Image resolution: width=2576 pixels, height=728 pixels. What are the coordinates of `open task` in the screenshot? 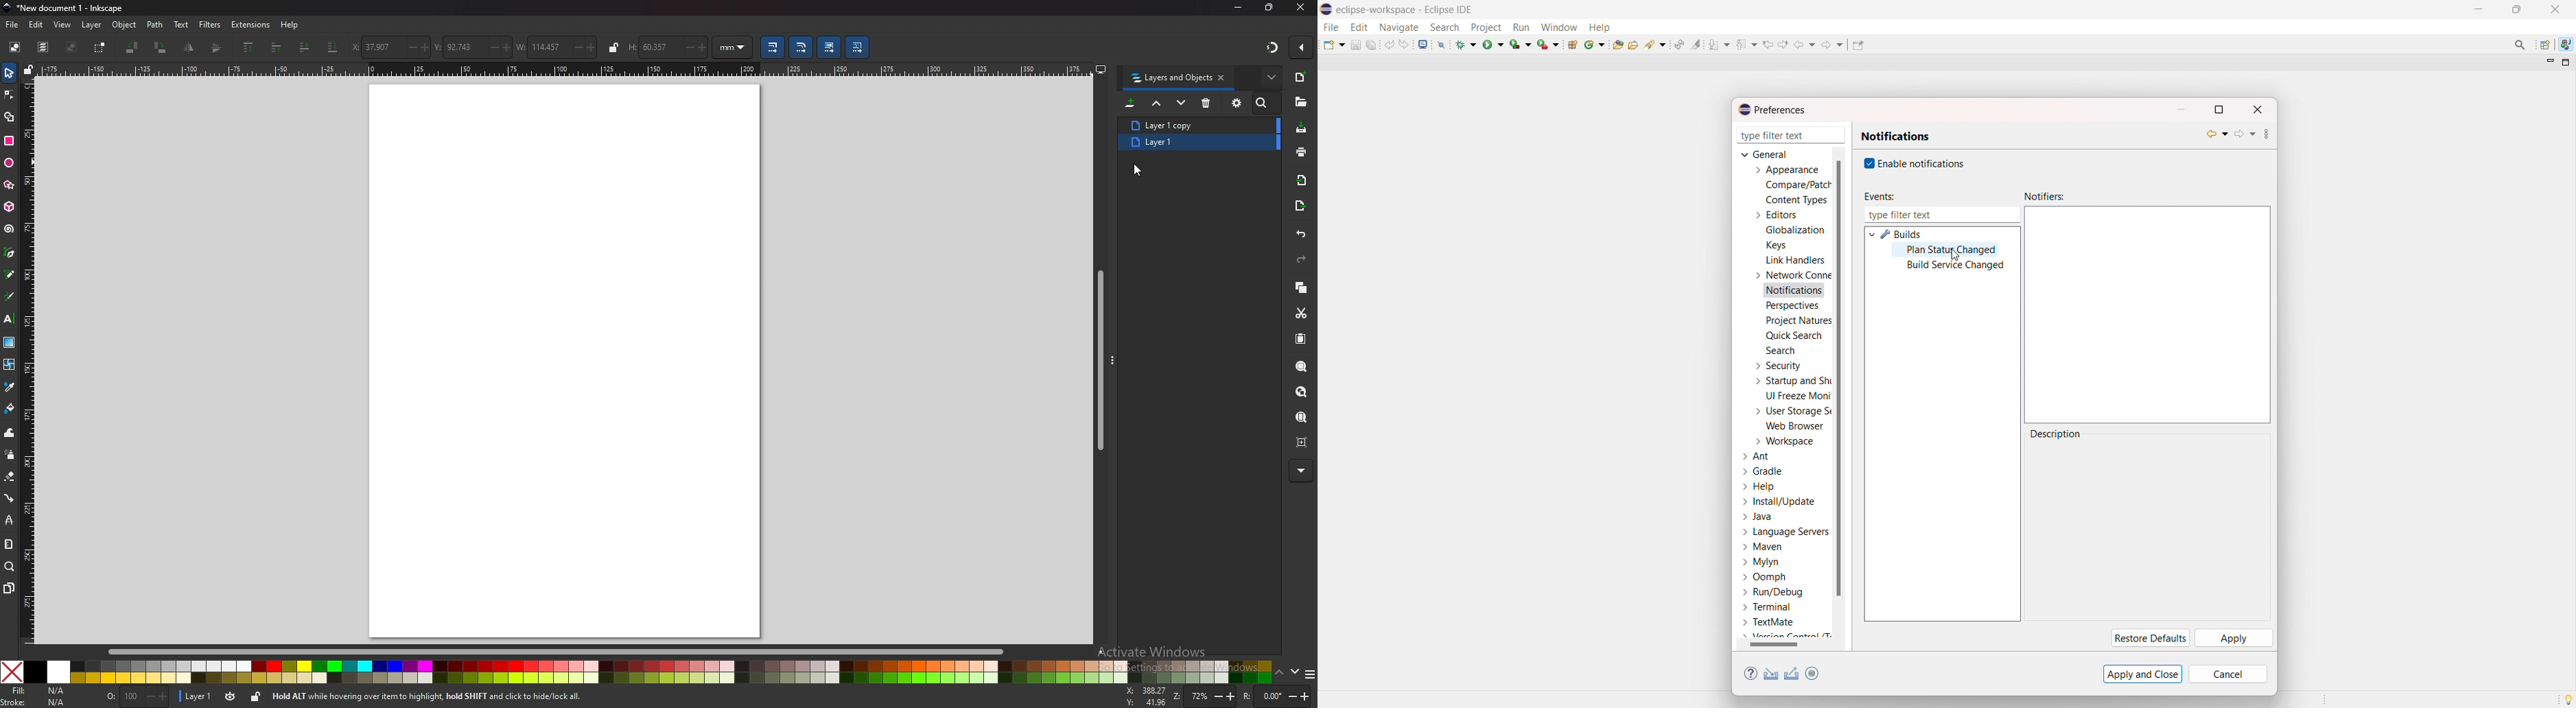 It's located at (1635, 43).